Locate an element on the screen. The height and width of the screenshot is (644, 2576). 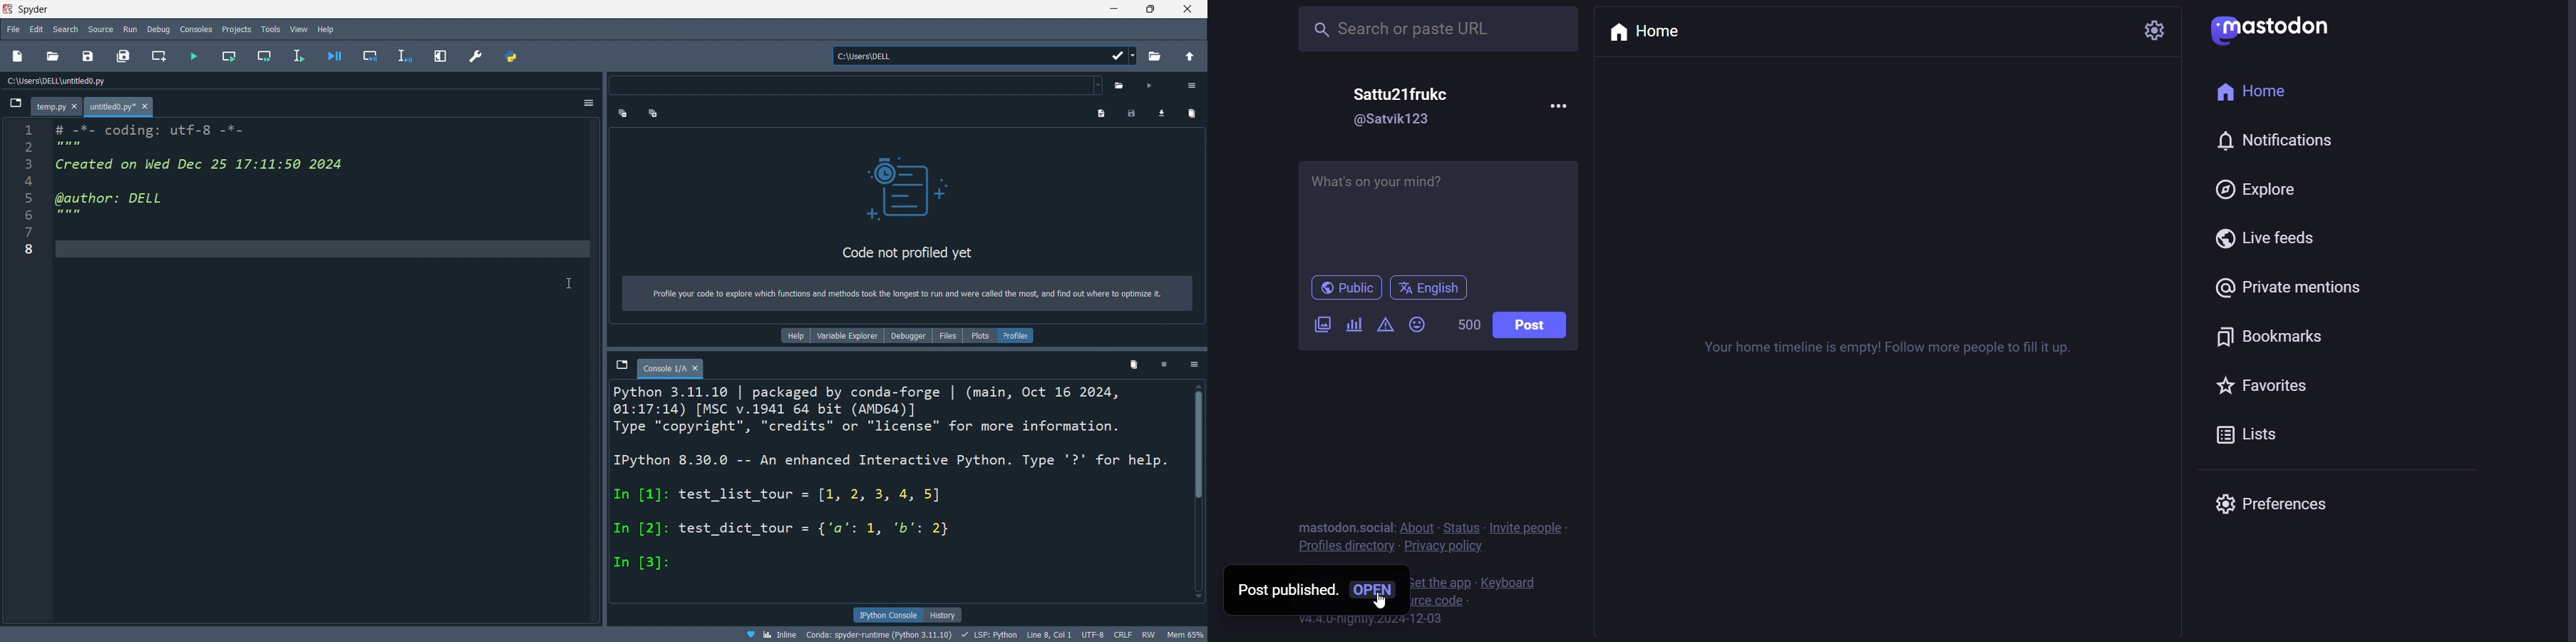
plots is located at coordinates (980, 335).